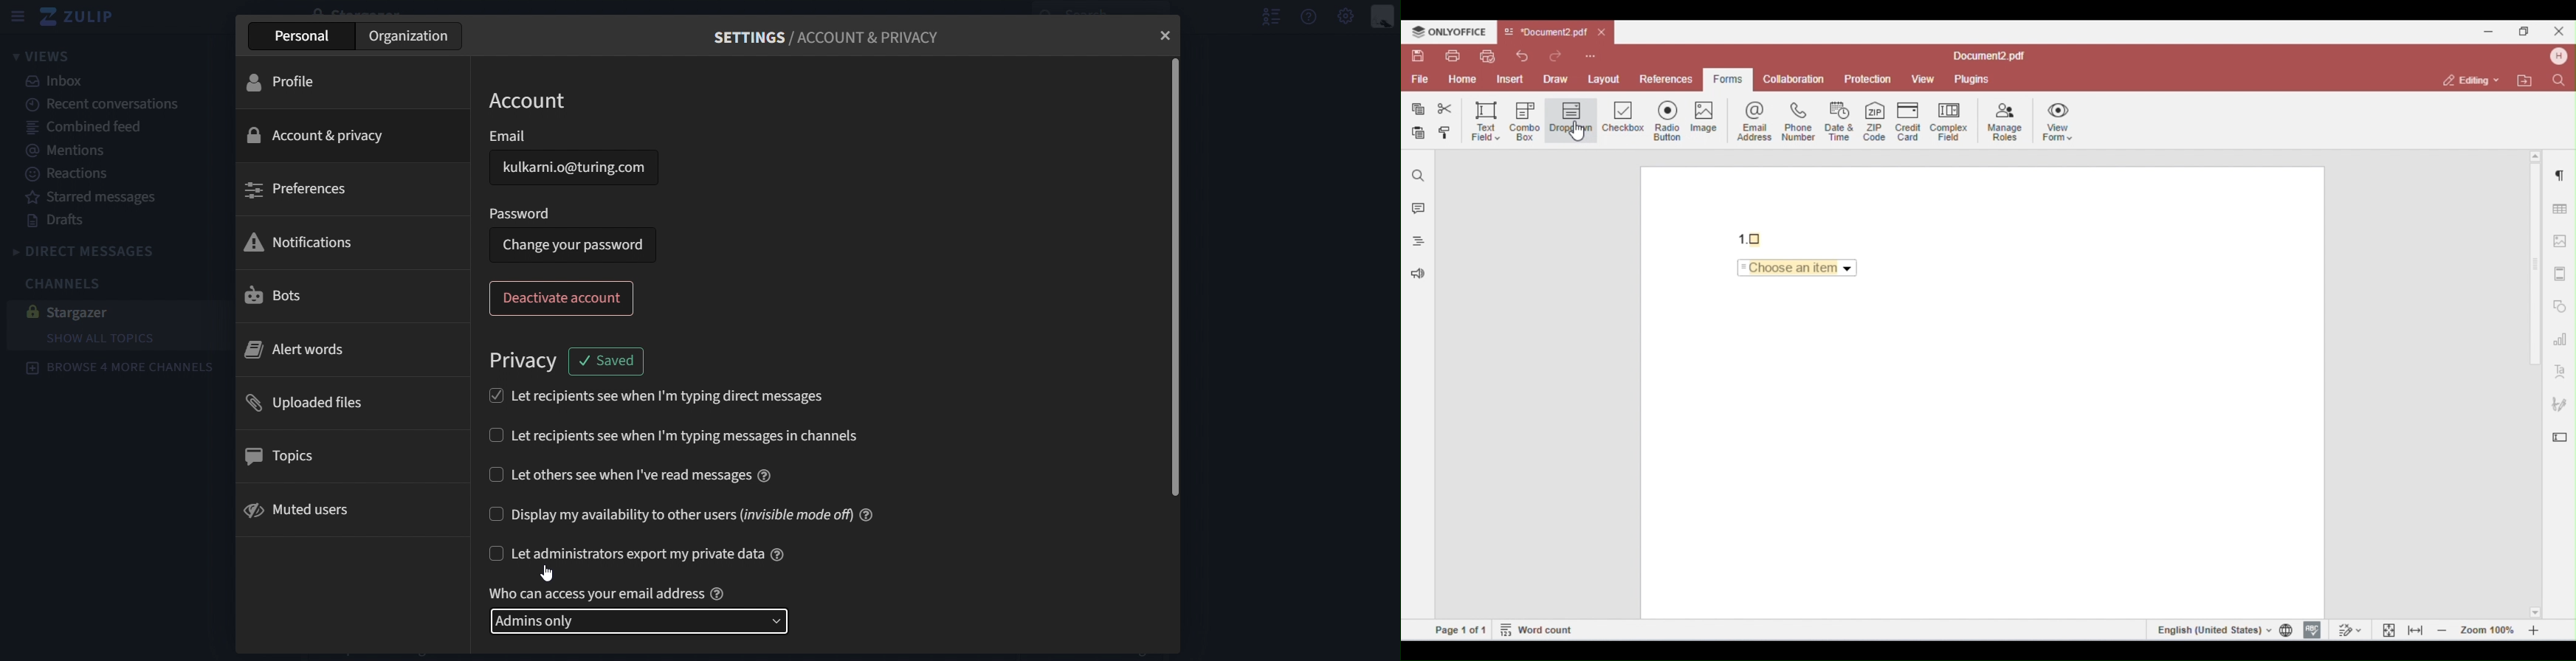 The width and height of the screenshot is (2576, 672). I want to click on let administration export my private data, so click(640, 556).